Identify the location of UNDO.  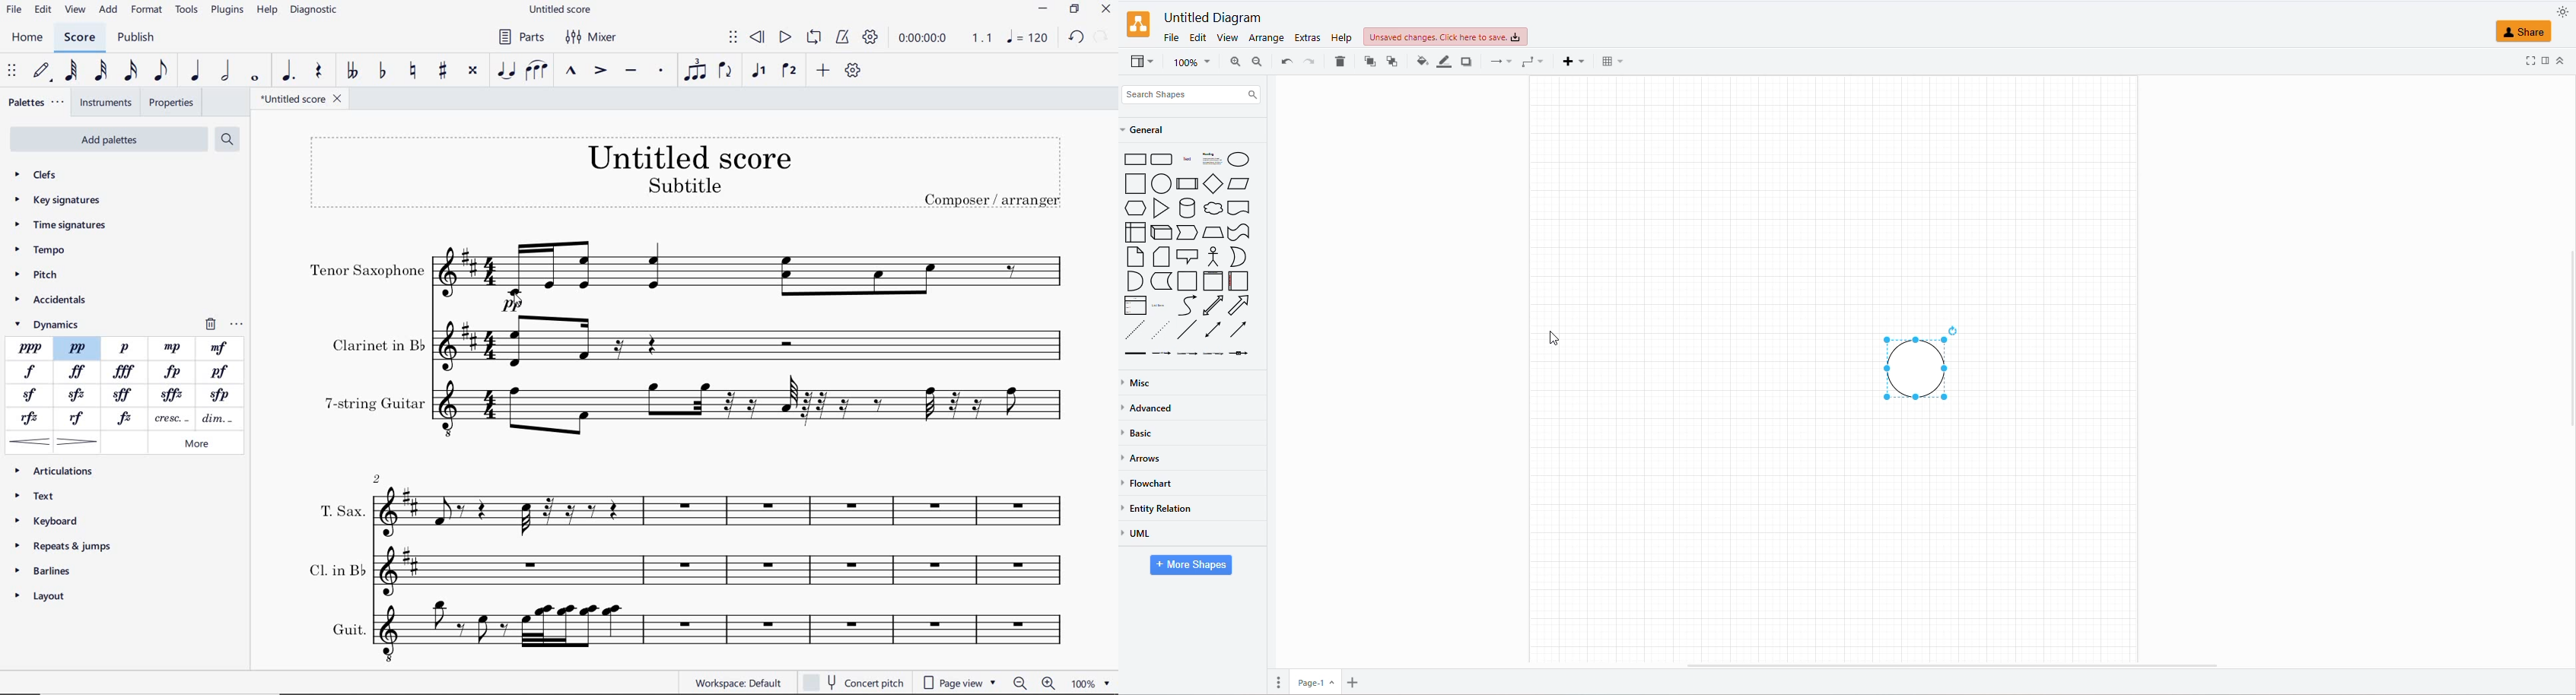
(1285, 62).